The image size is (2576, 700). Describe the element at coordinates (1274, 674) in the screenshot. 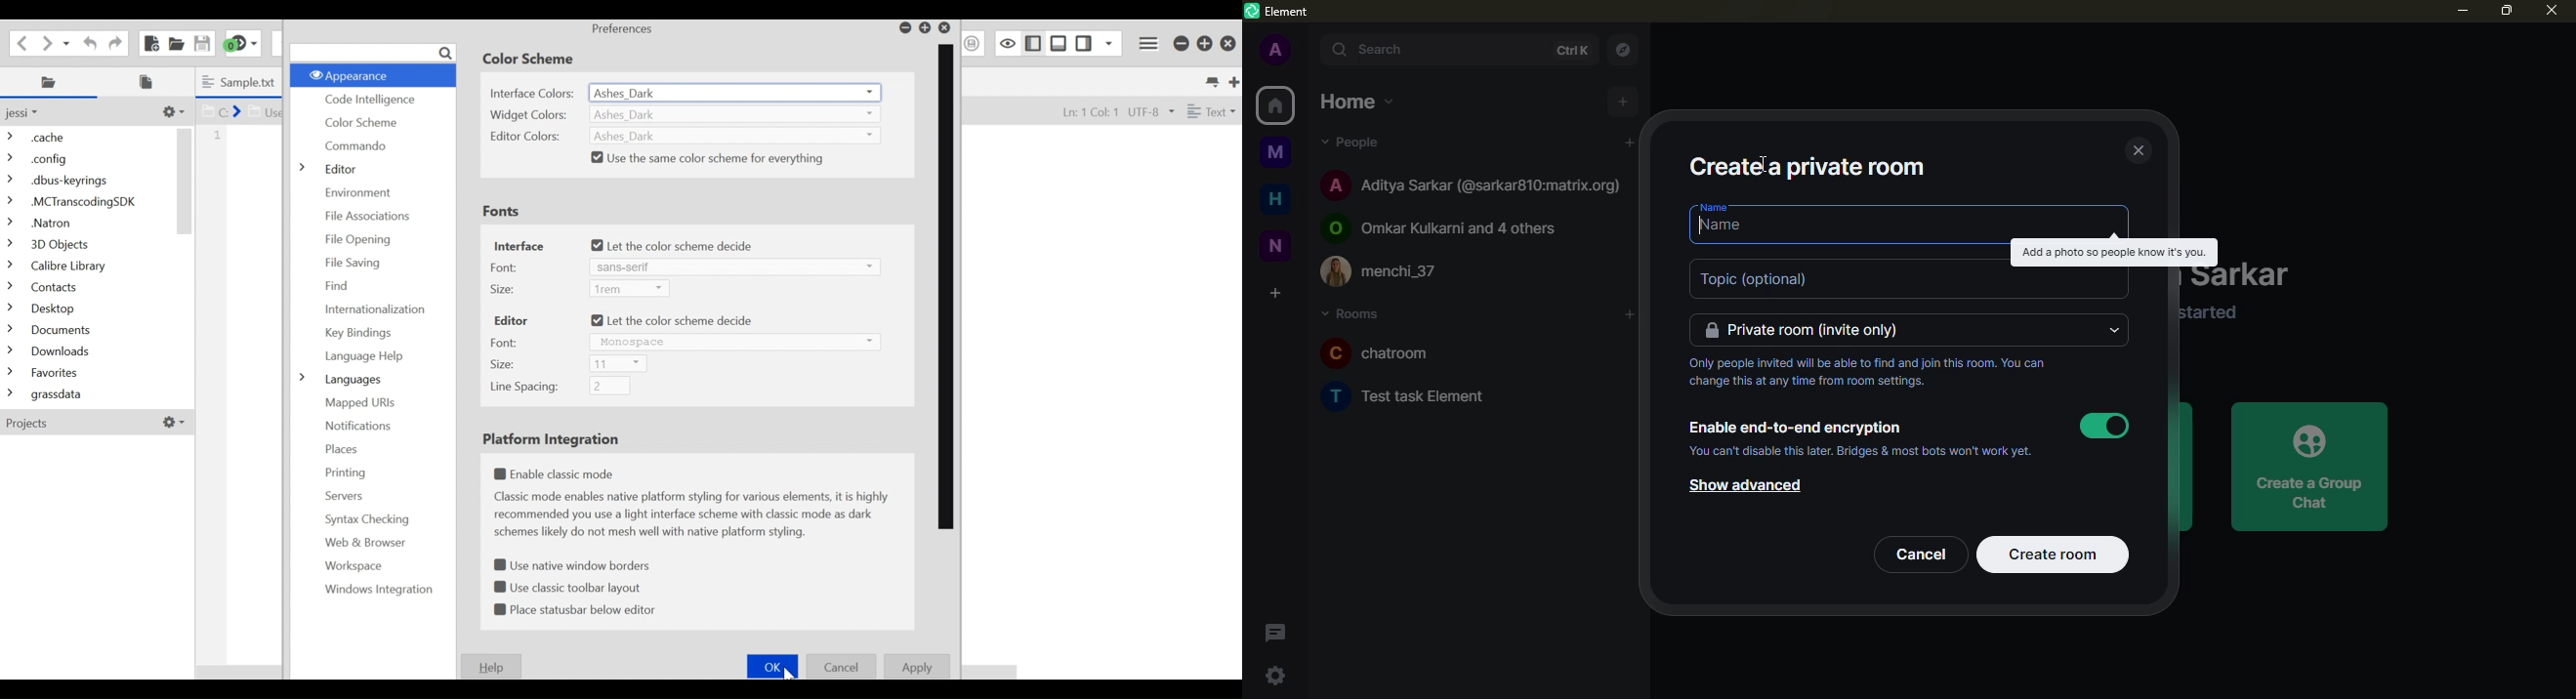

I see `quick settings` at that location.